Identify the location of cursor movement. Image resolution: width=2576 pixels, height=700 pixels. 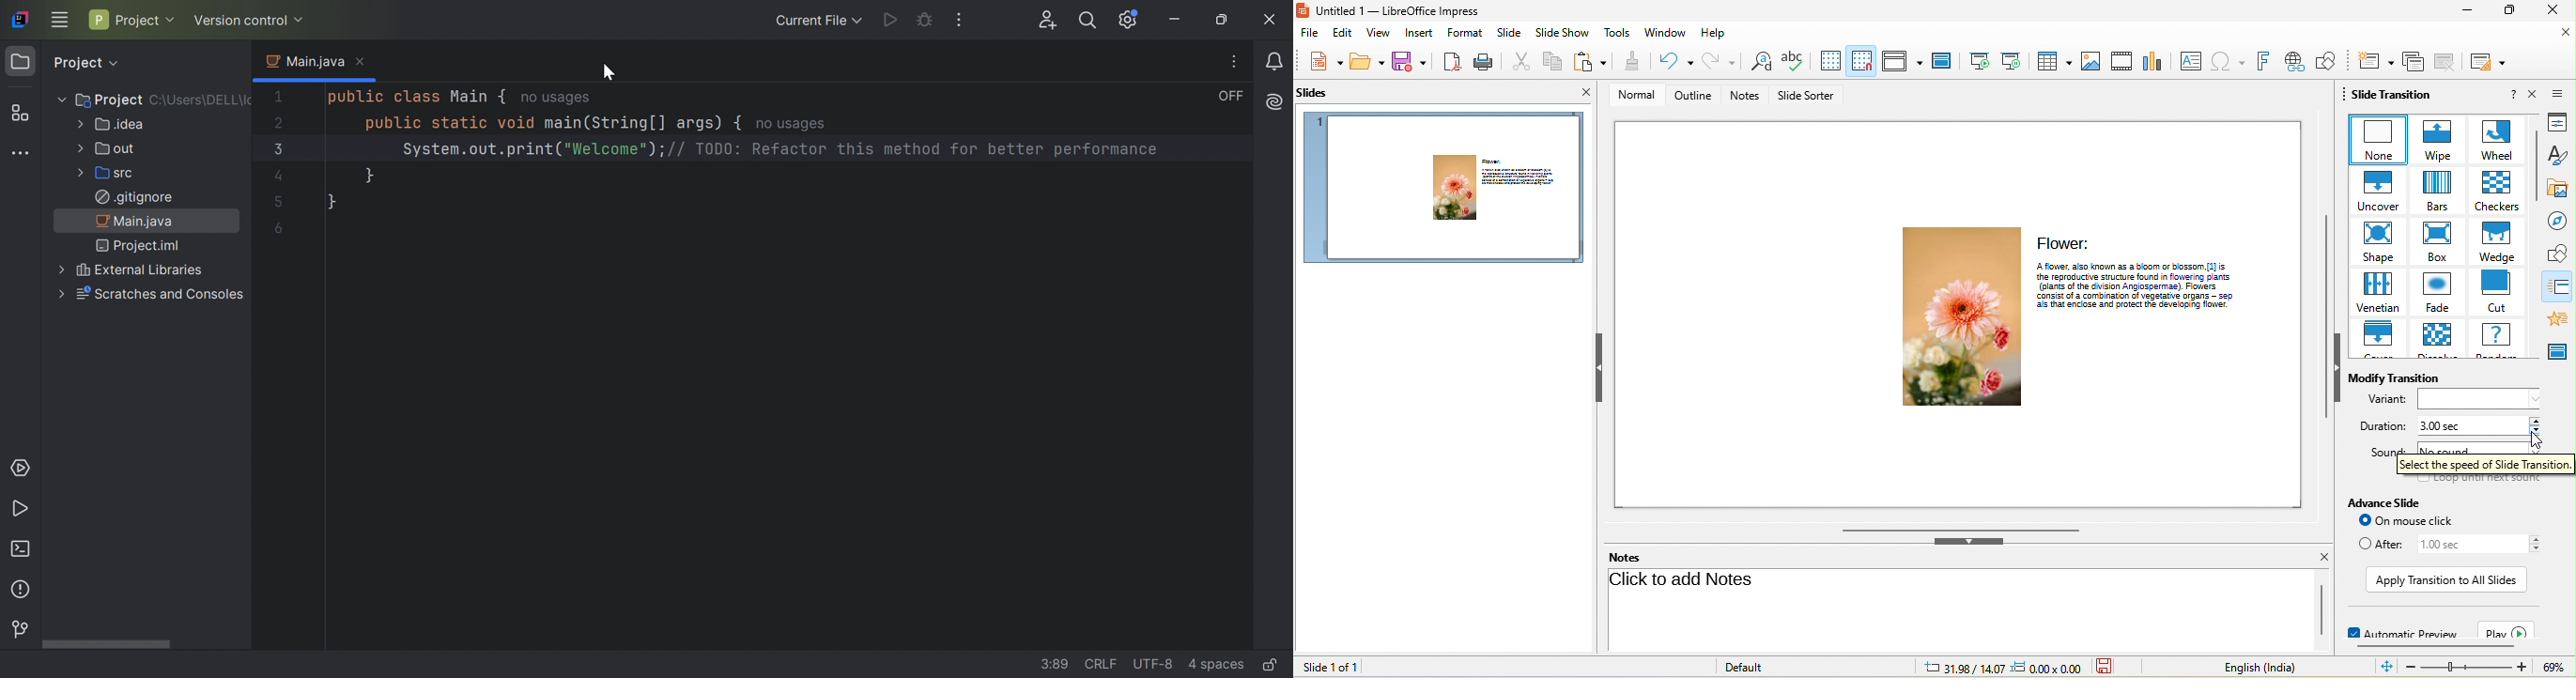
(2534, 444).